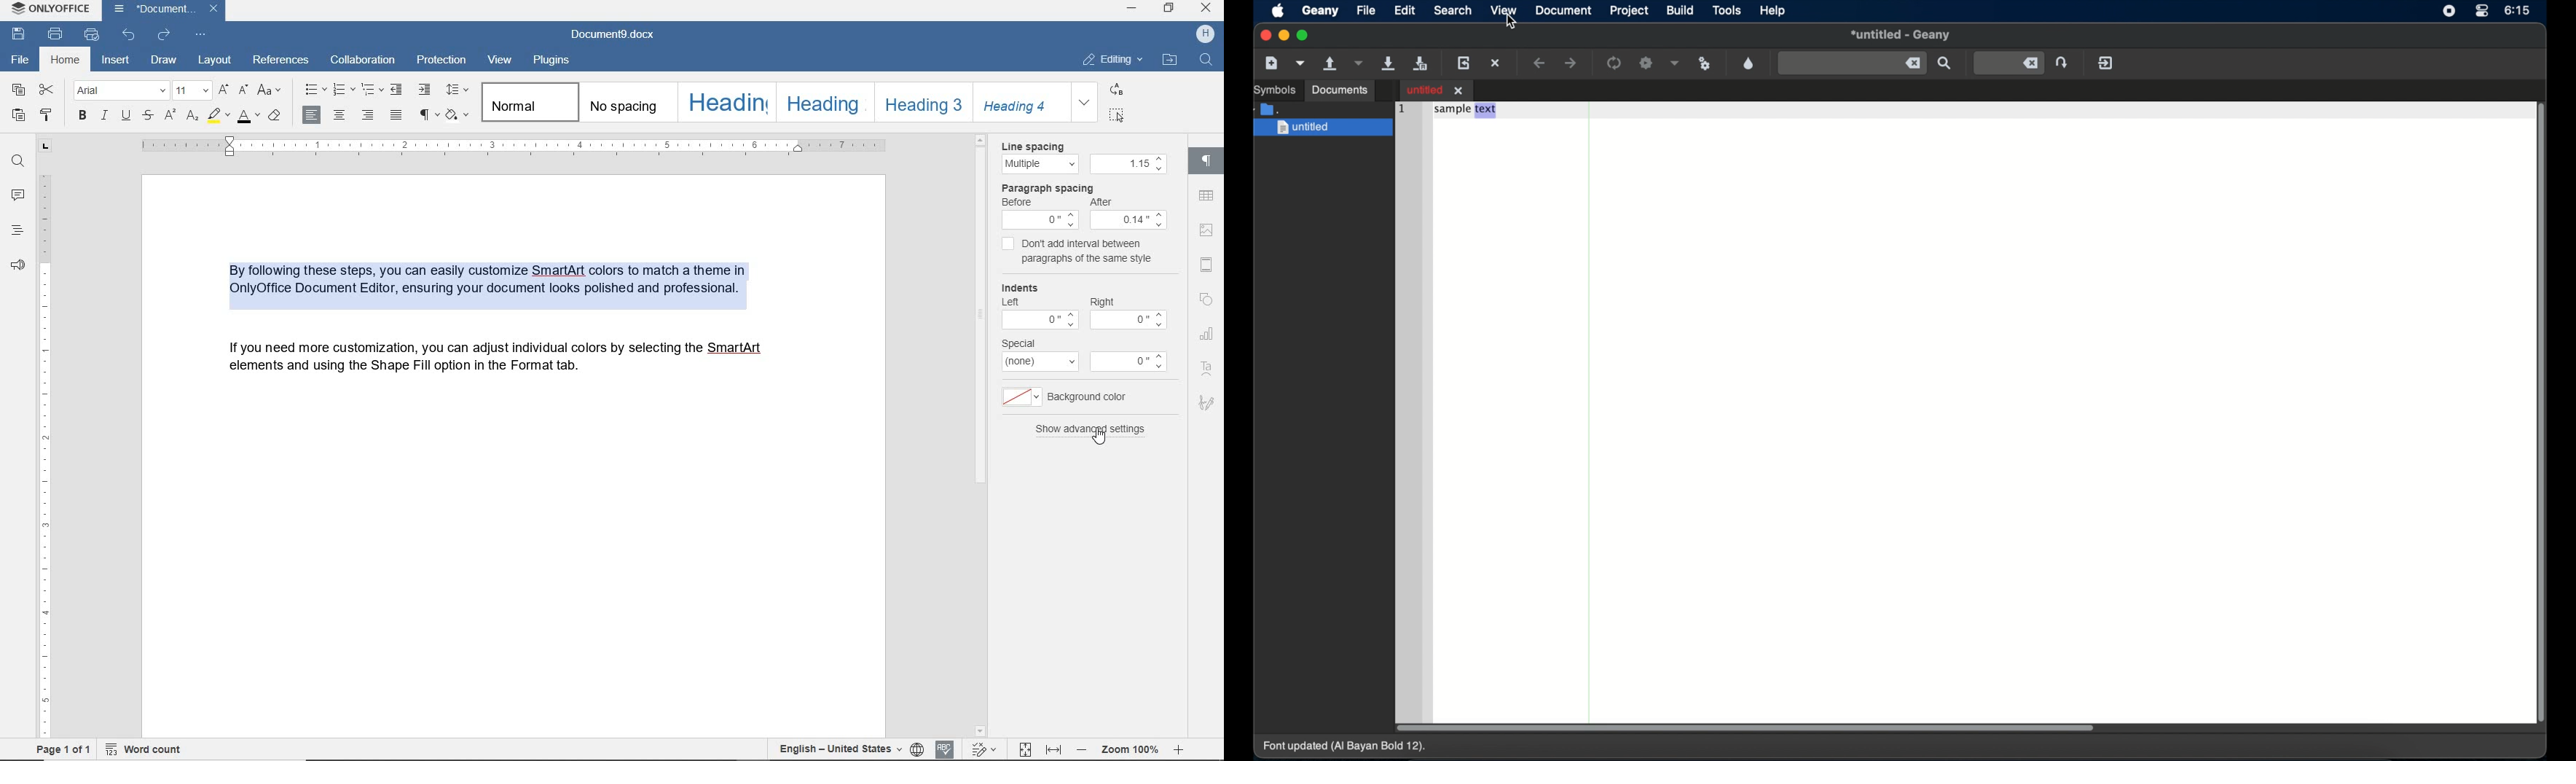 This screenshot has width=2576, height=784. I want to click on Heading 4, so click(1021, 103).